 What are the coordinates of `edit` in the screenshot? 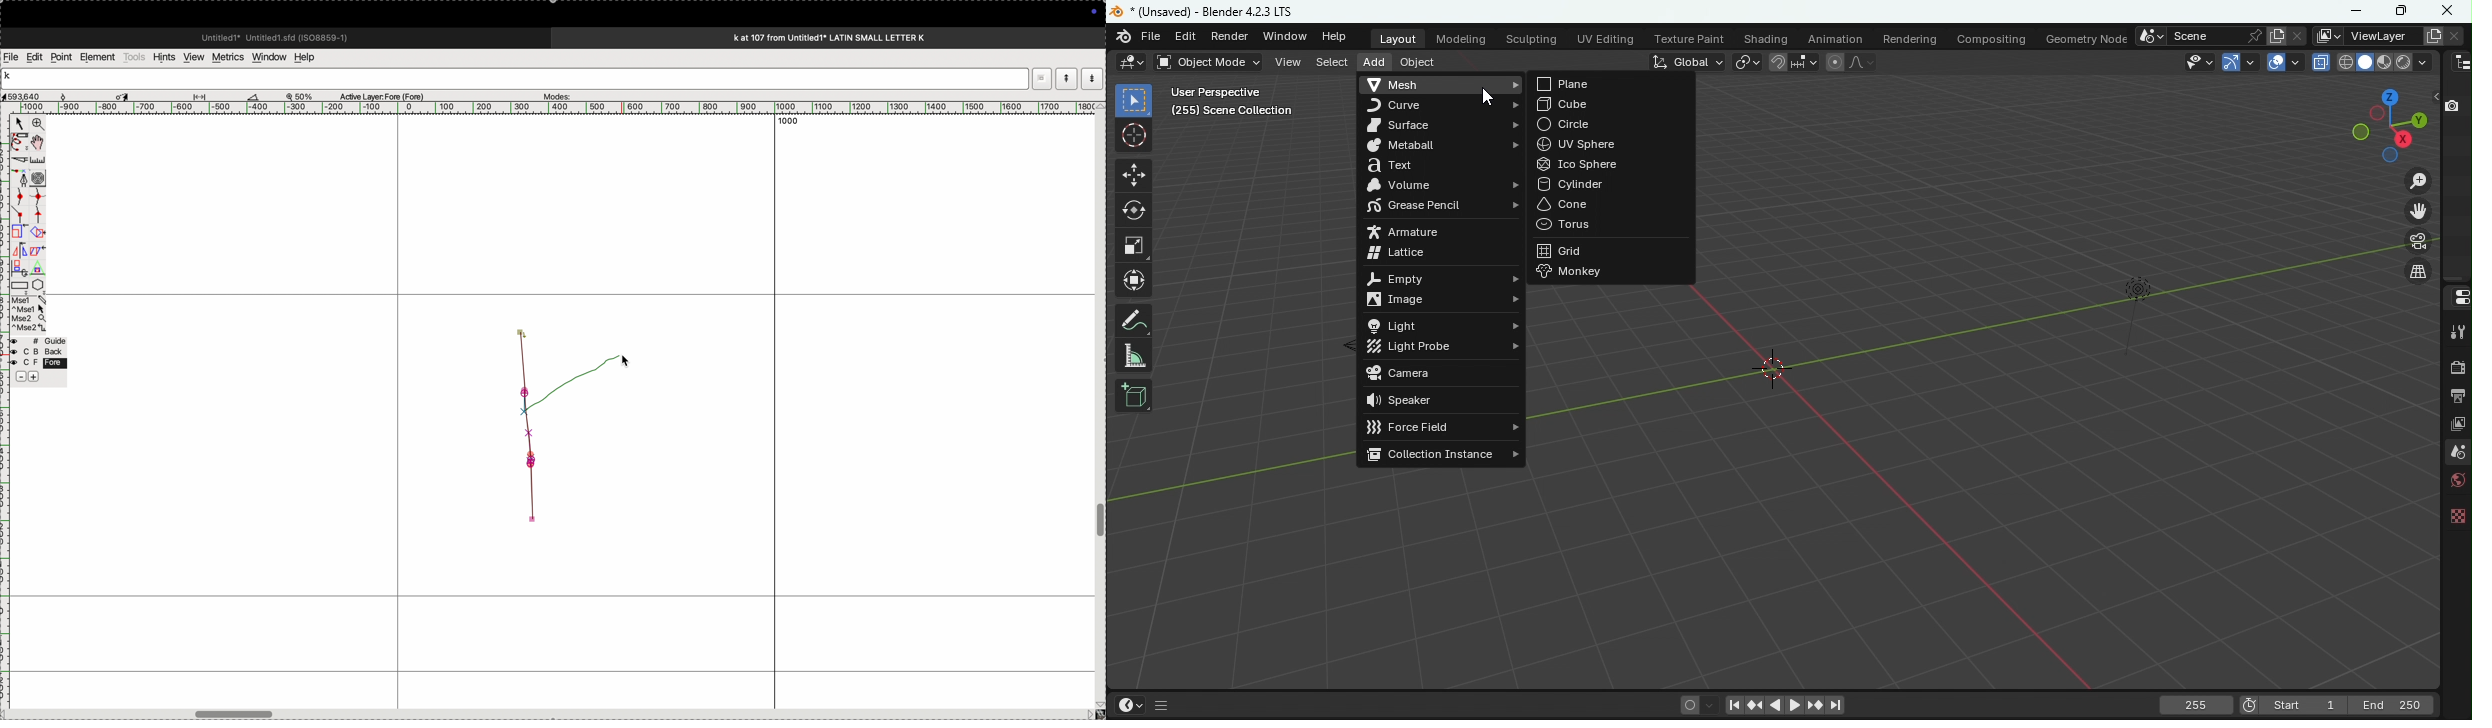 It's located at (34, 56).